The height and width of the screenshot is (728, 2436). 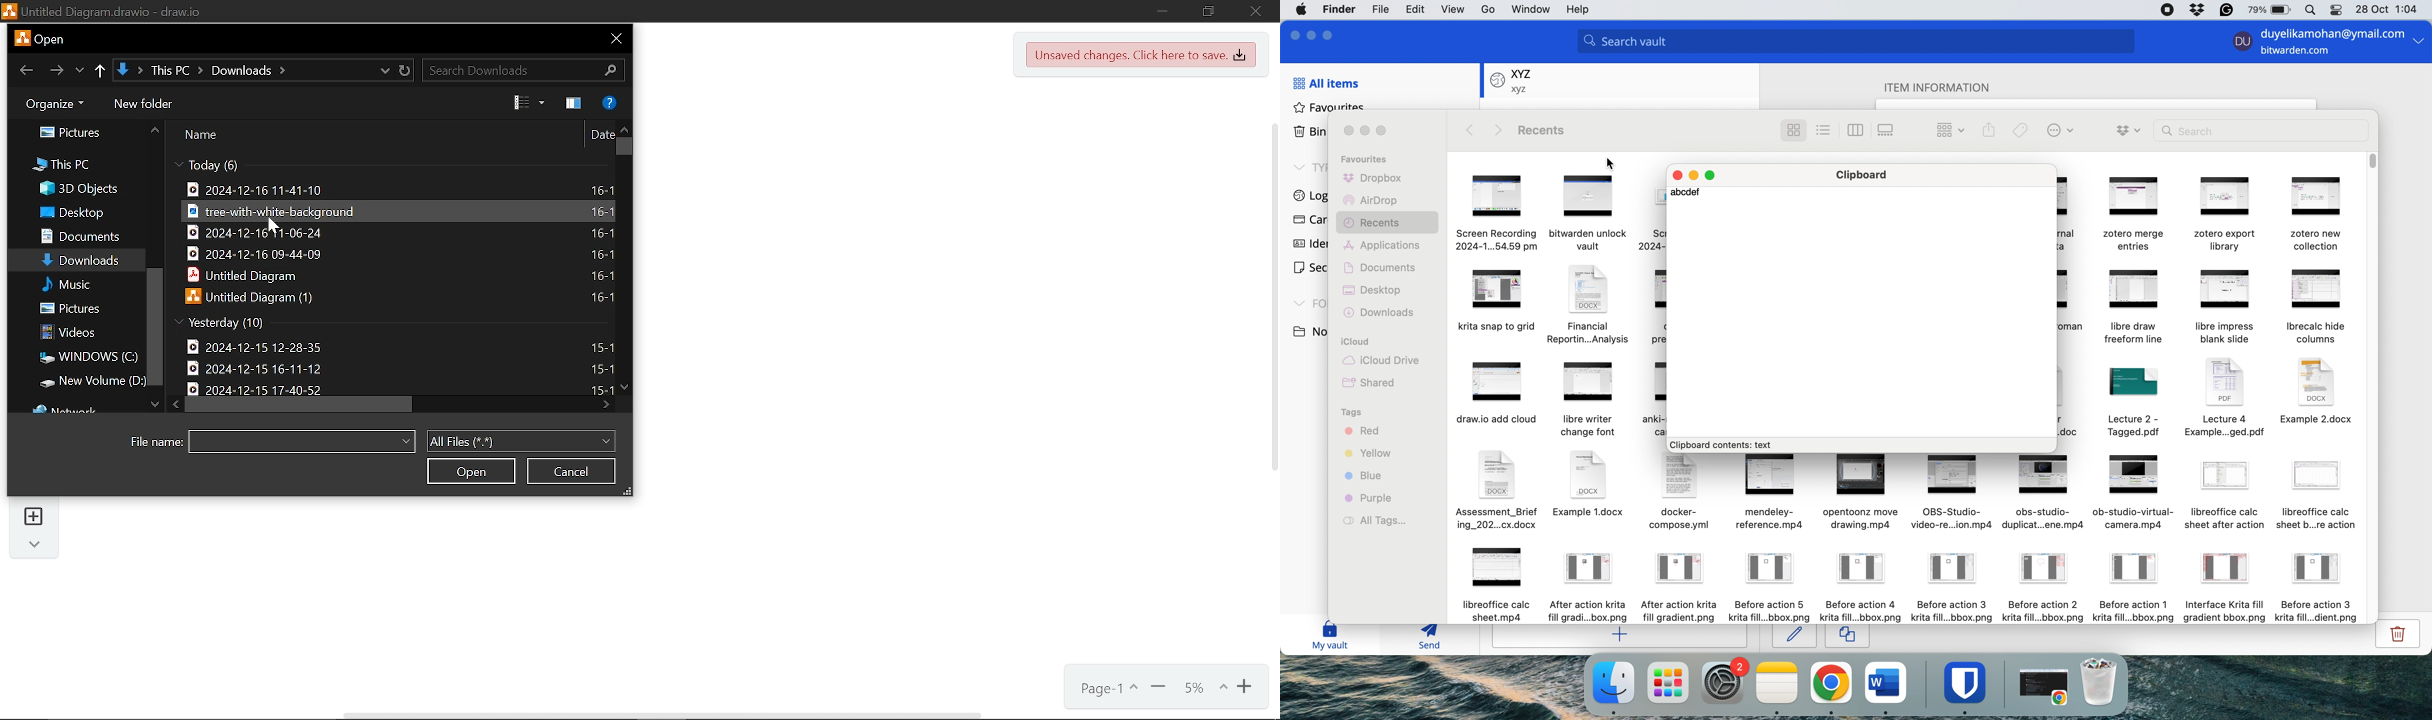 What do you see at coordinates (1330, 107) in the screenshot?
I see `favourites` at bounding box center [1330, 107].